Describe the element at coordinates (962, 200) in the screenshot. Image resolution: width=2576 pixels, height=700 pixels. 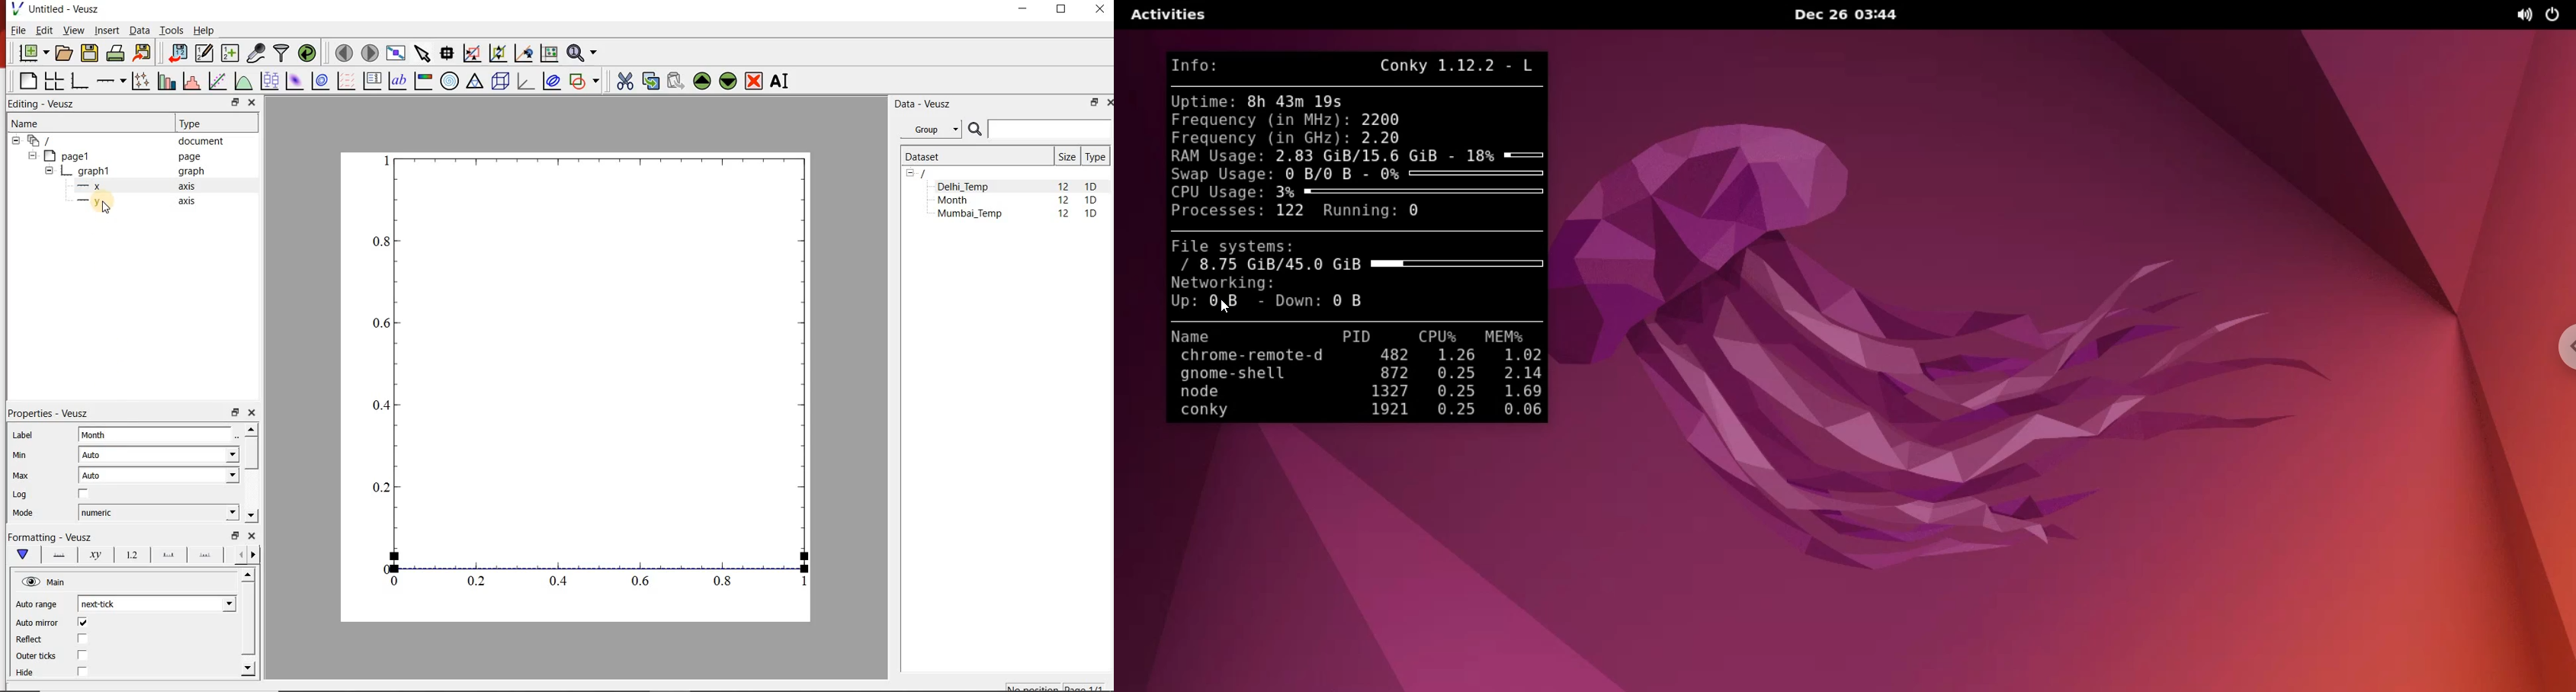
I see `Month` at that location.